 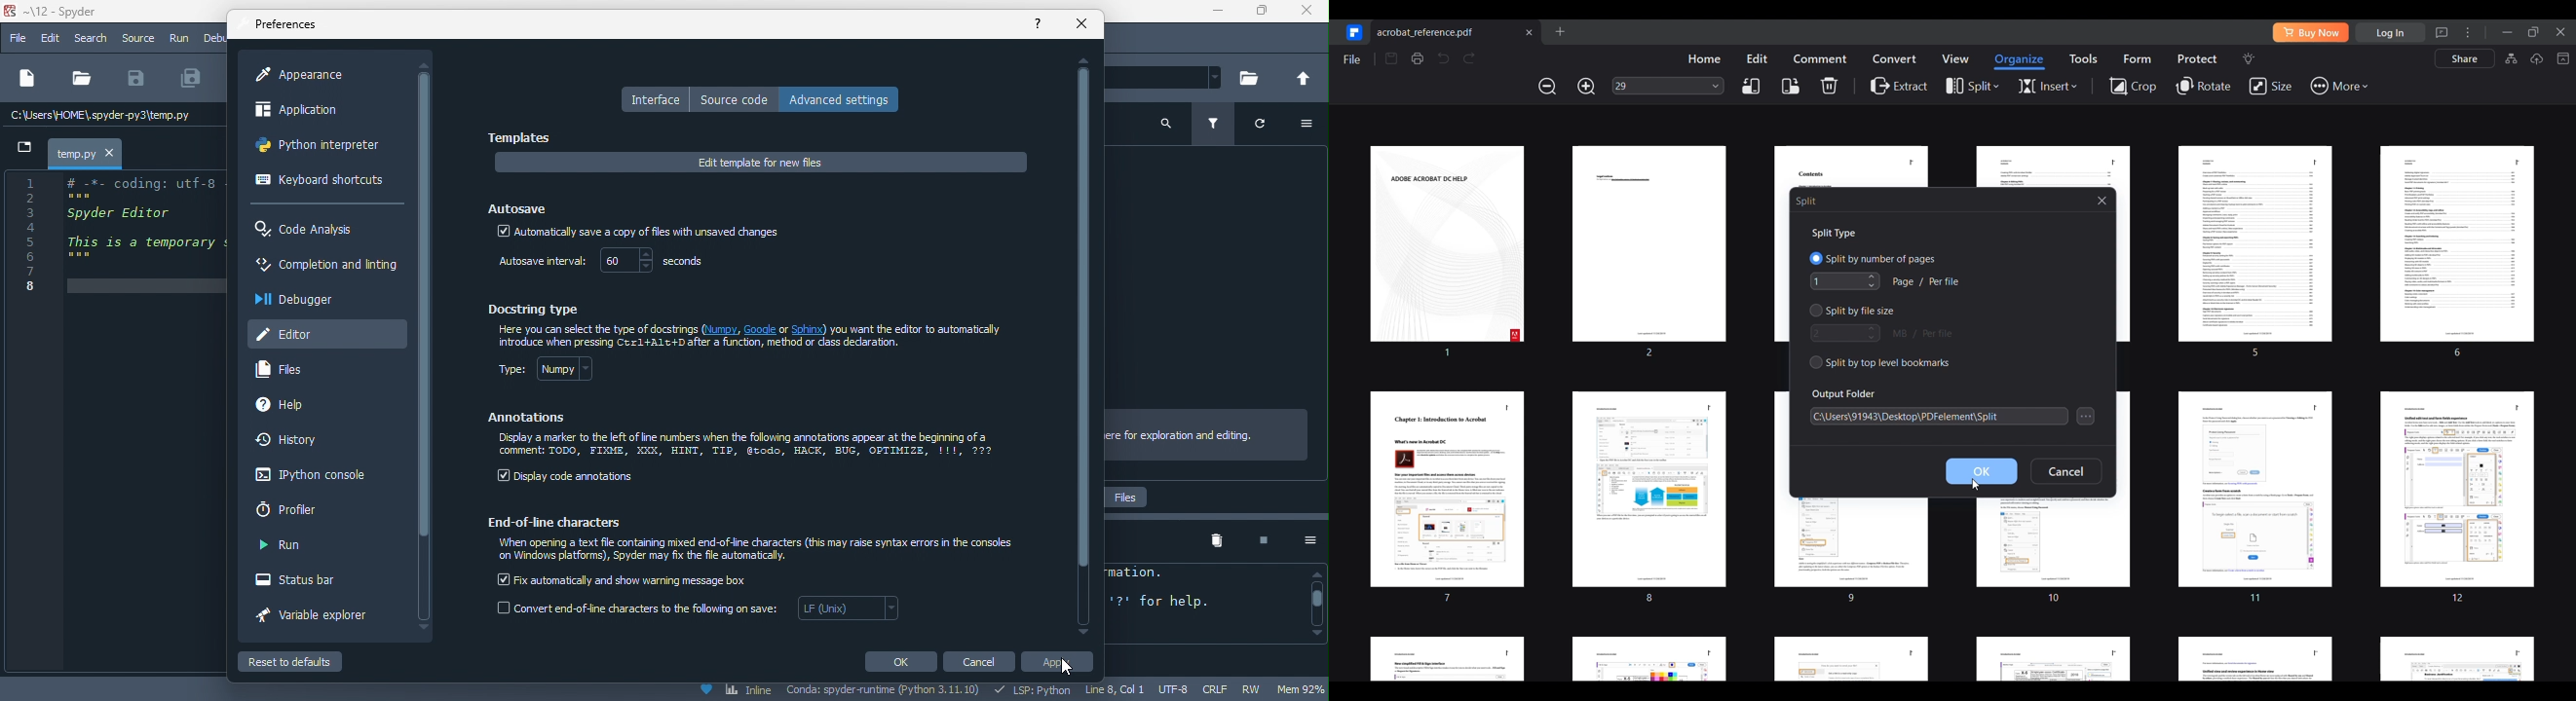 What do you see at coordinates (323, 149) in the screenshot?
I see `python interpreter` at bounding box center [323, 149].